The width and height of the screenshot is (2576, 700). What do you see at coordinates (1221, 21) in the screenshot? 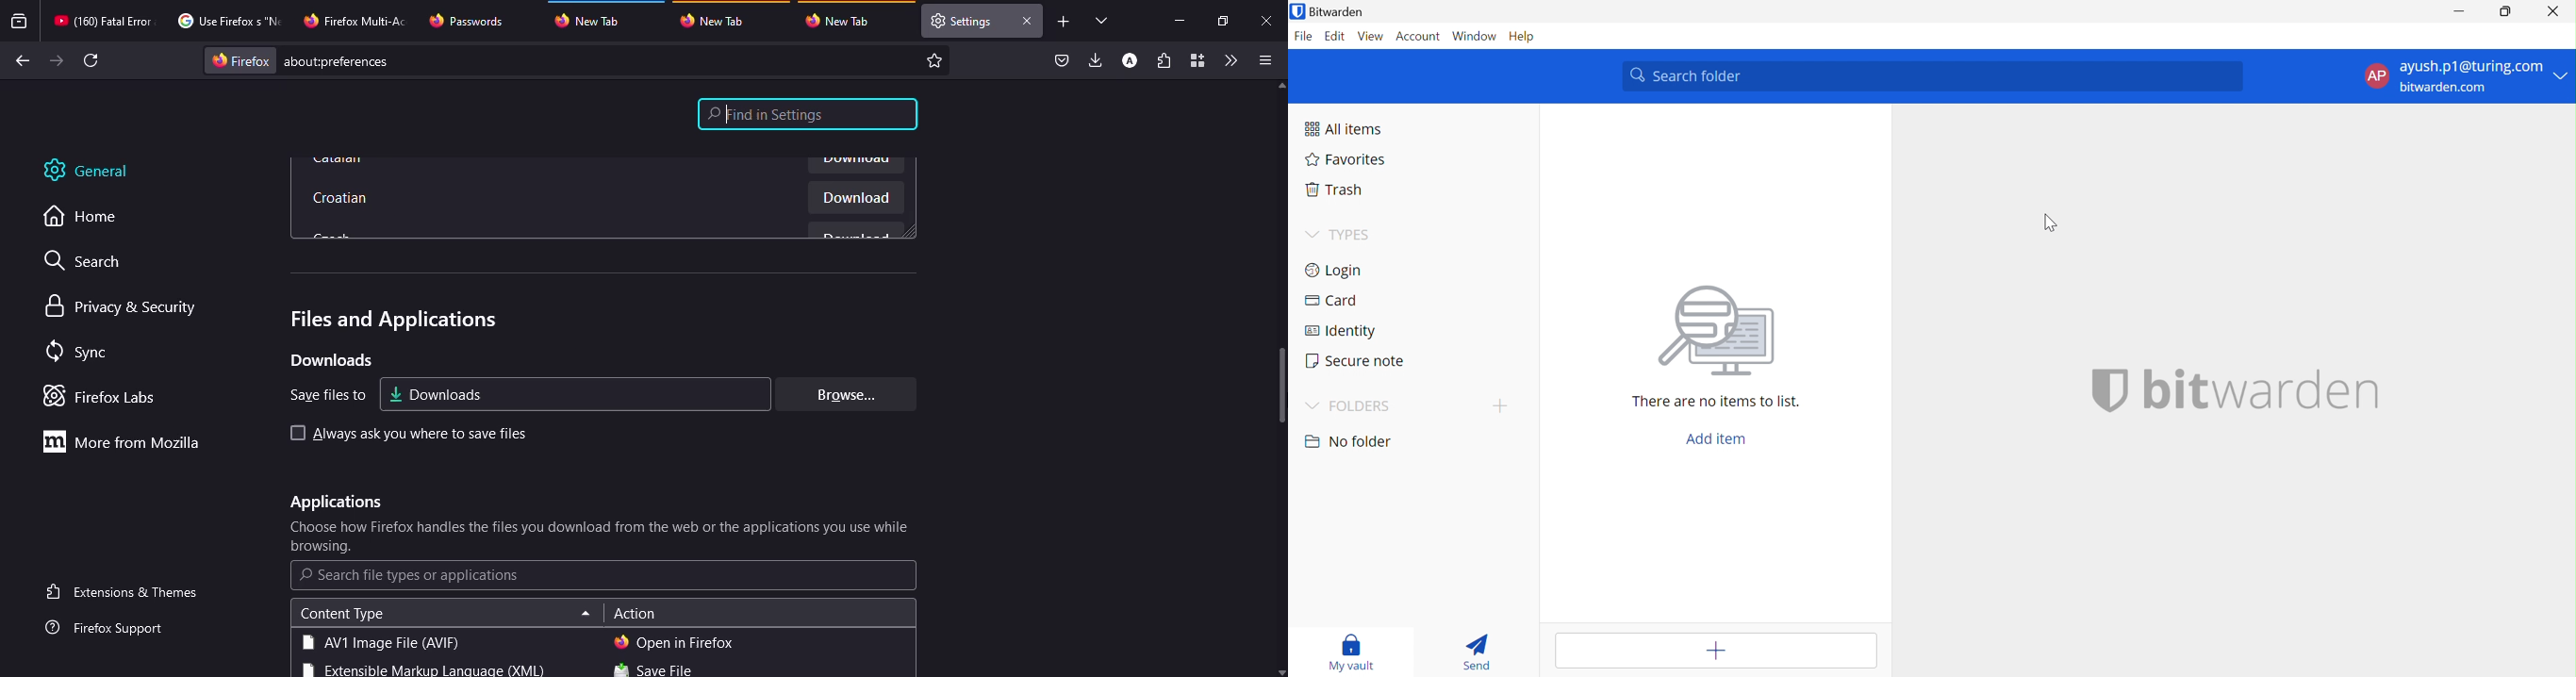
I see `maximize` at bounding box center [1221, 21].